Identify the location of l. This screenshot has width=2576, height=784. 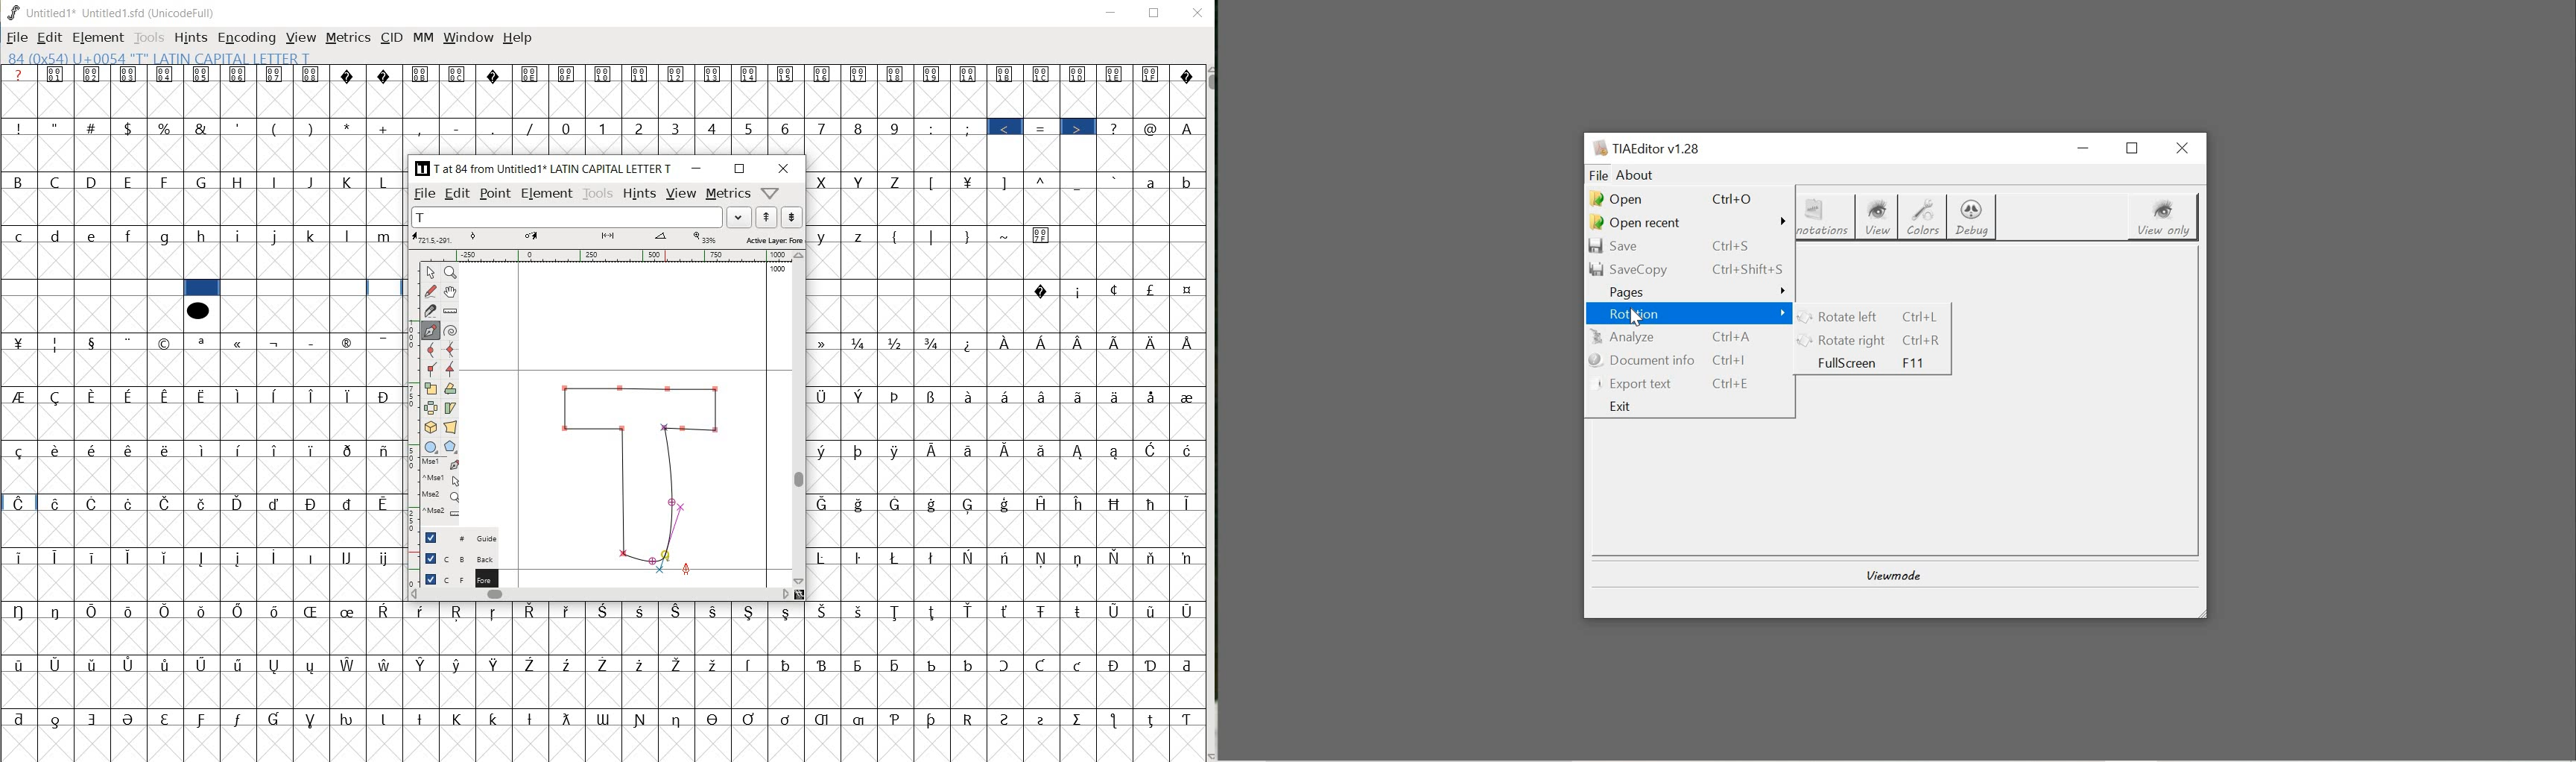
(349, 235).